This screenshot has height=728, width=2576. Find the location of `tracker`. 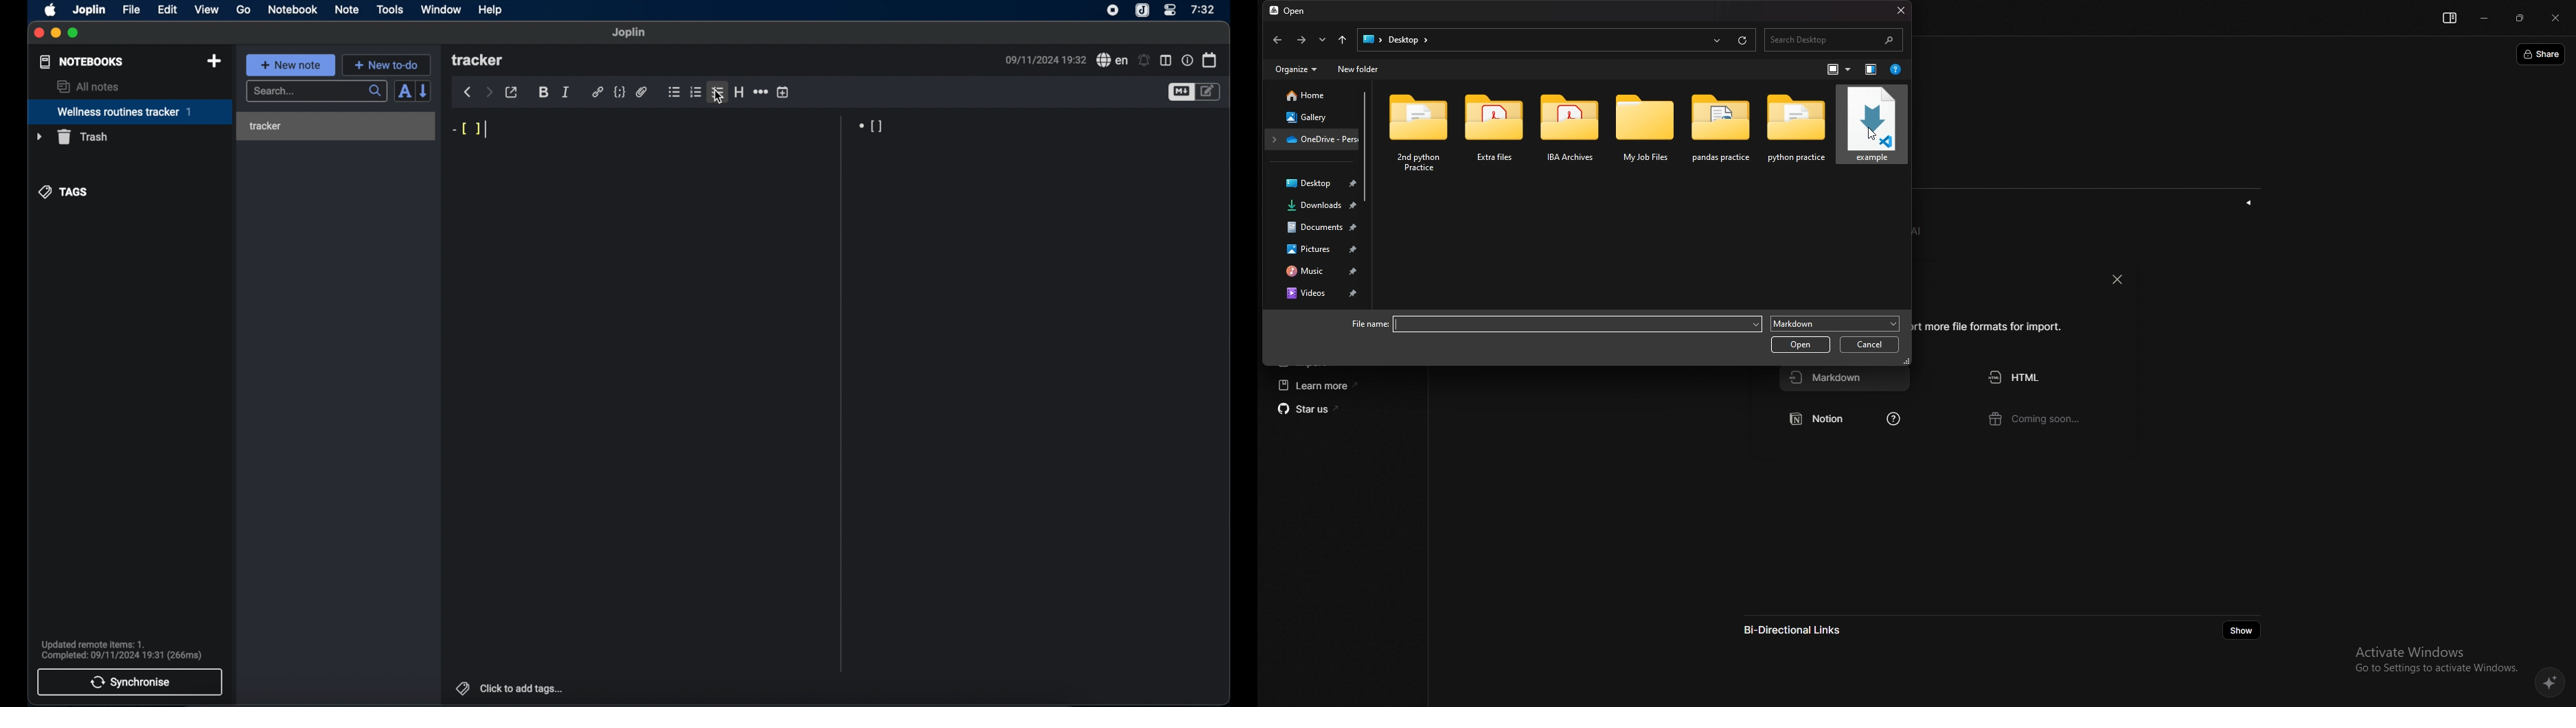

tracker is located at coordinates (339, 128).